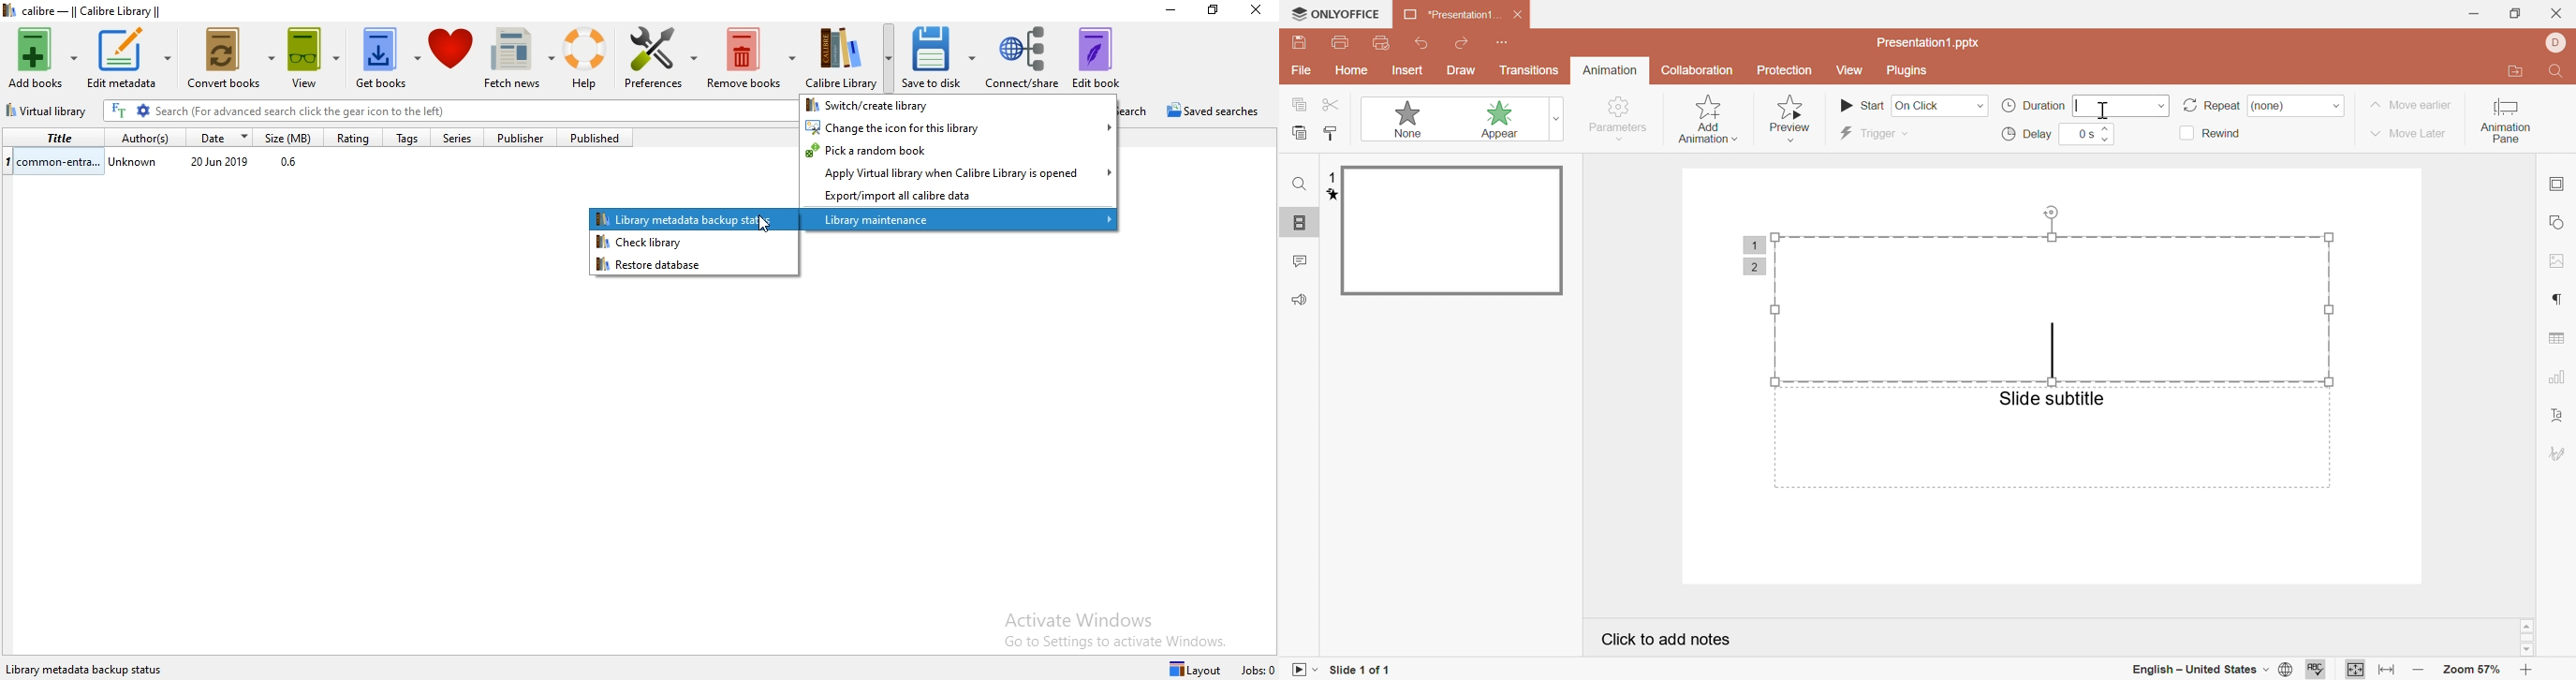 The image size is (2576, 700). Describe the element at coordinates (1328, 195) in the screenshot. I see `animation` at that location.